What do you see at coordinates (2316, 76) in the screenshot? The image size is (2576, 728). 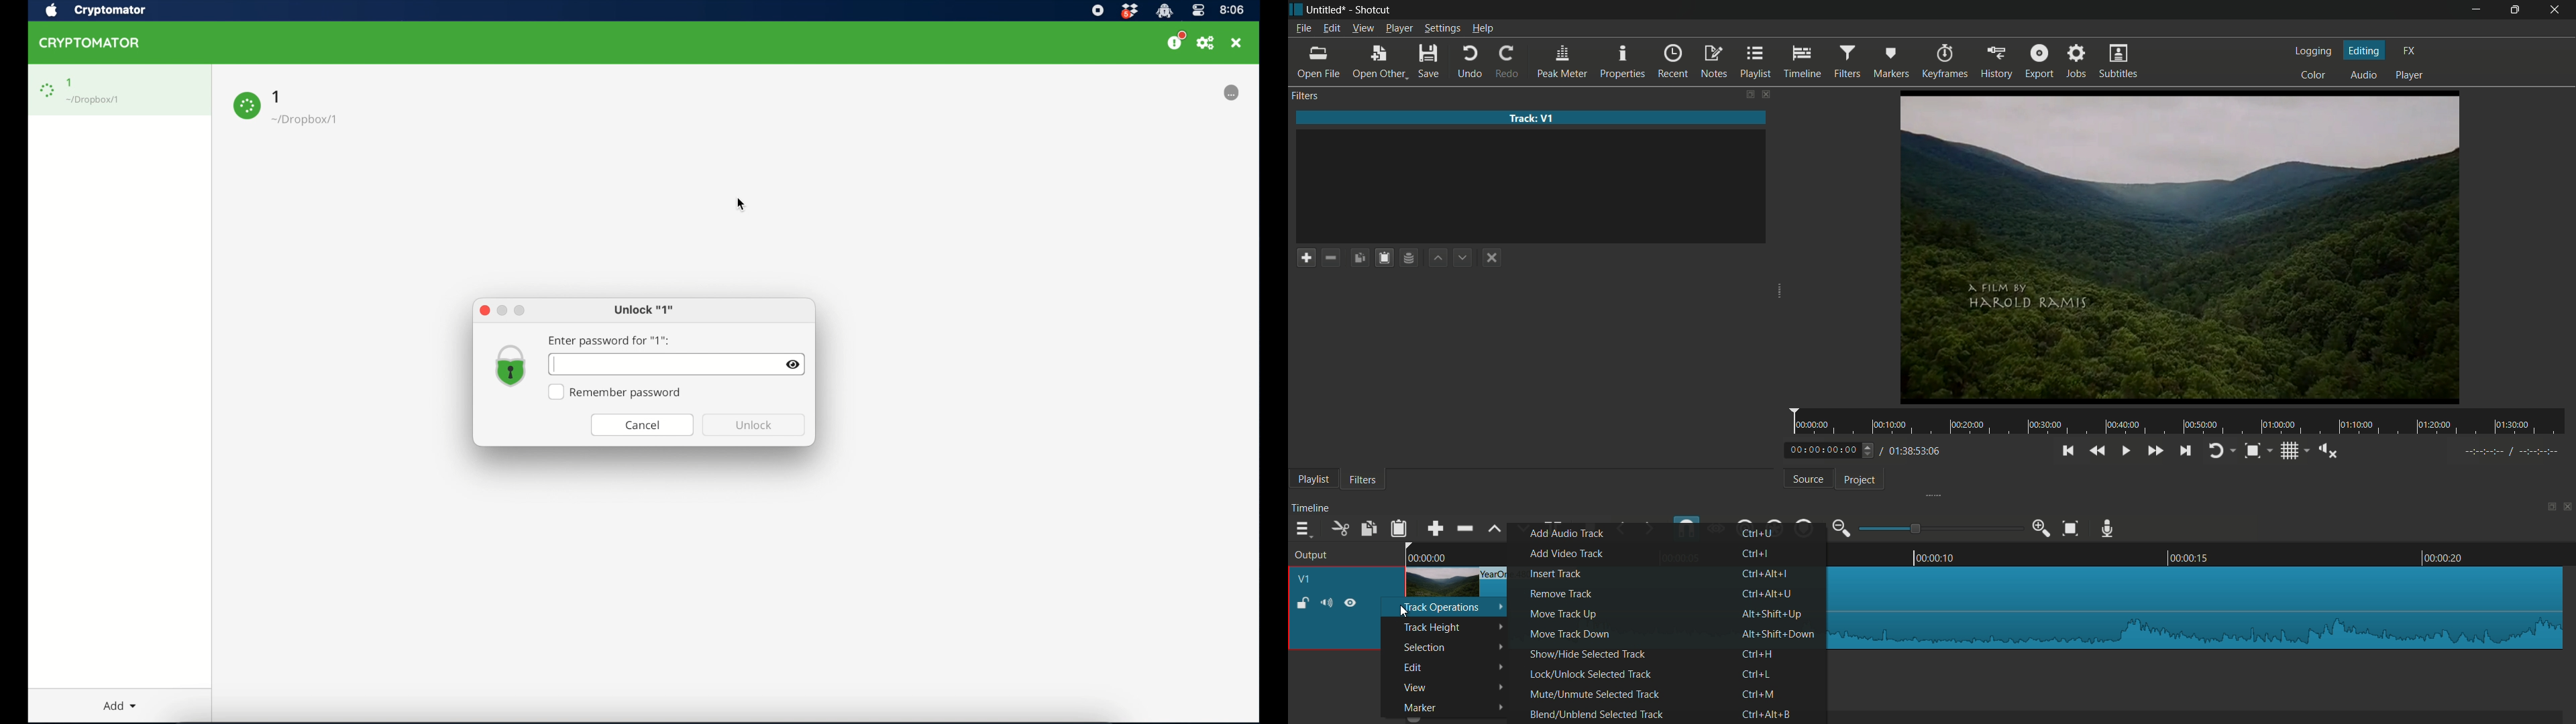 I see `color` at bounding box center [2316, 76].